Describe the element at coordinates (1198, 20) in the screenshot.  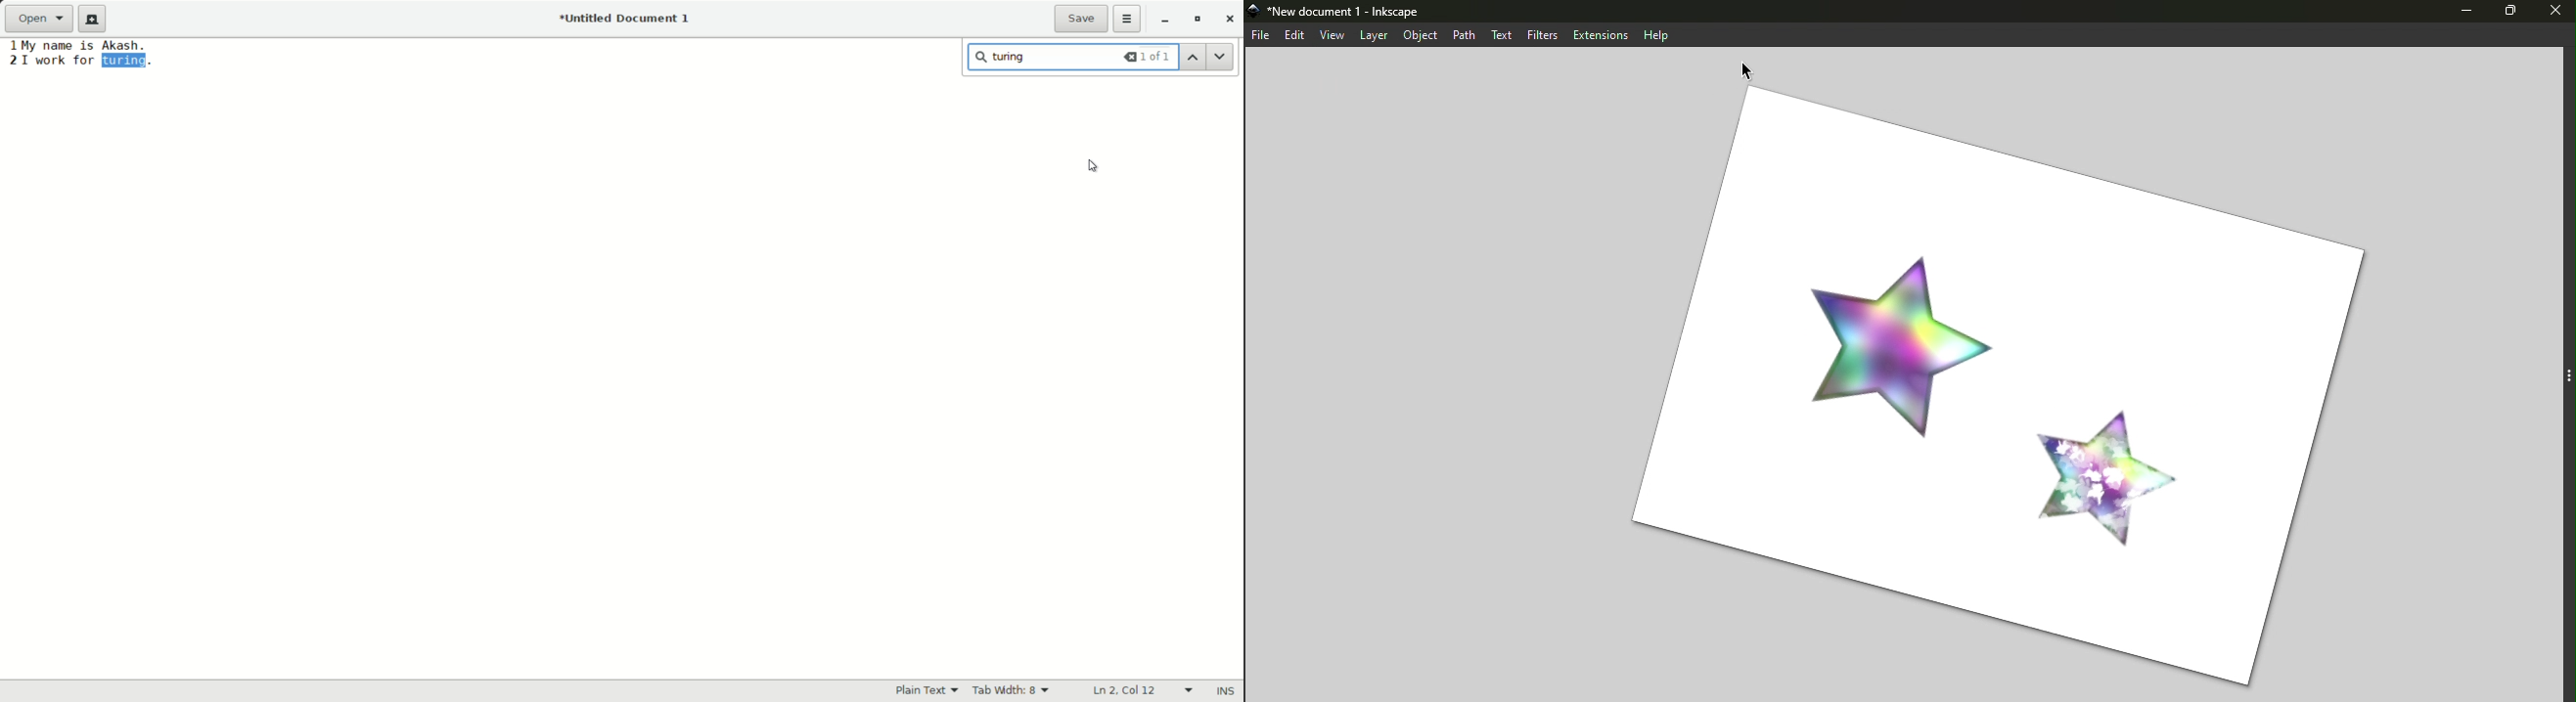
I see `maximize or restore` at that location.